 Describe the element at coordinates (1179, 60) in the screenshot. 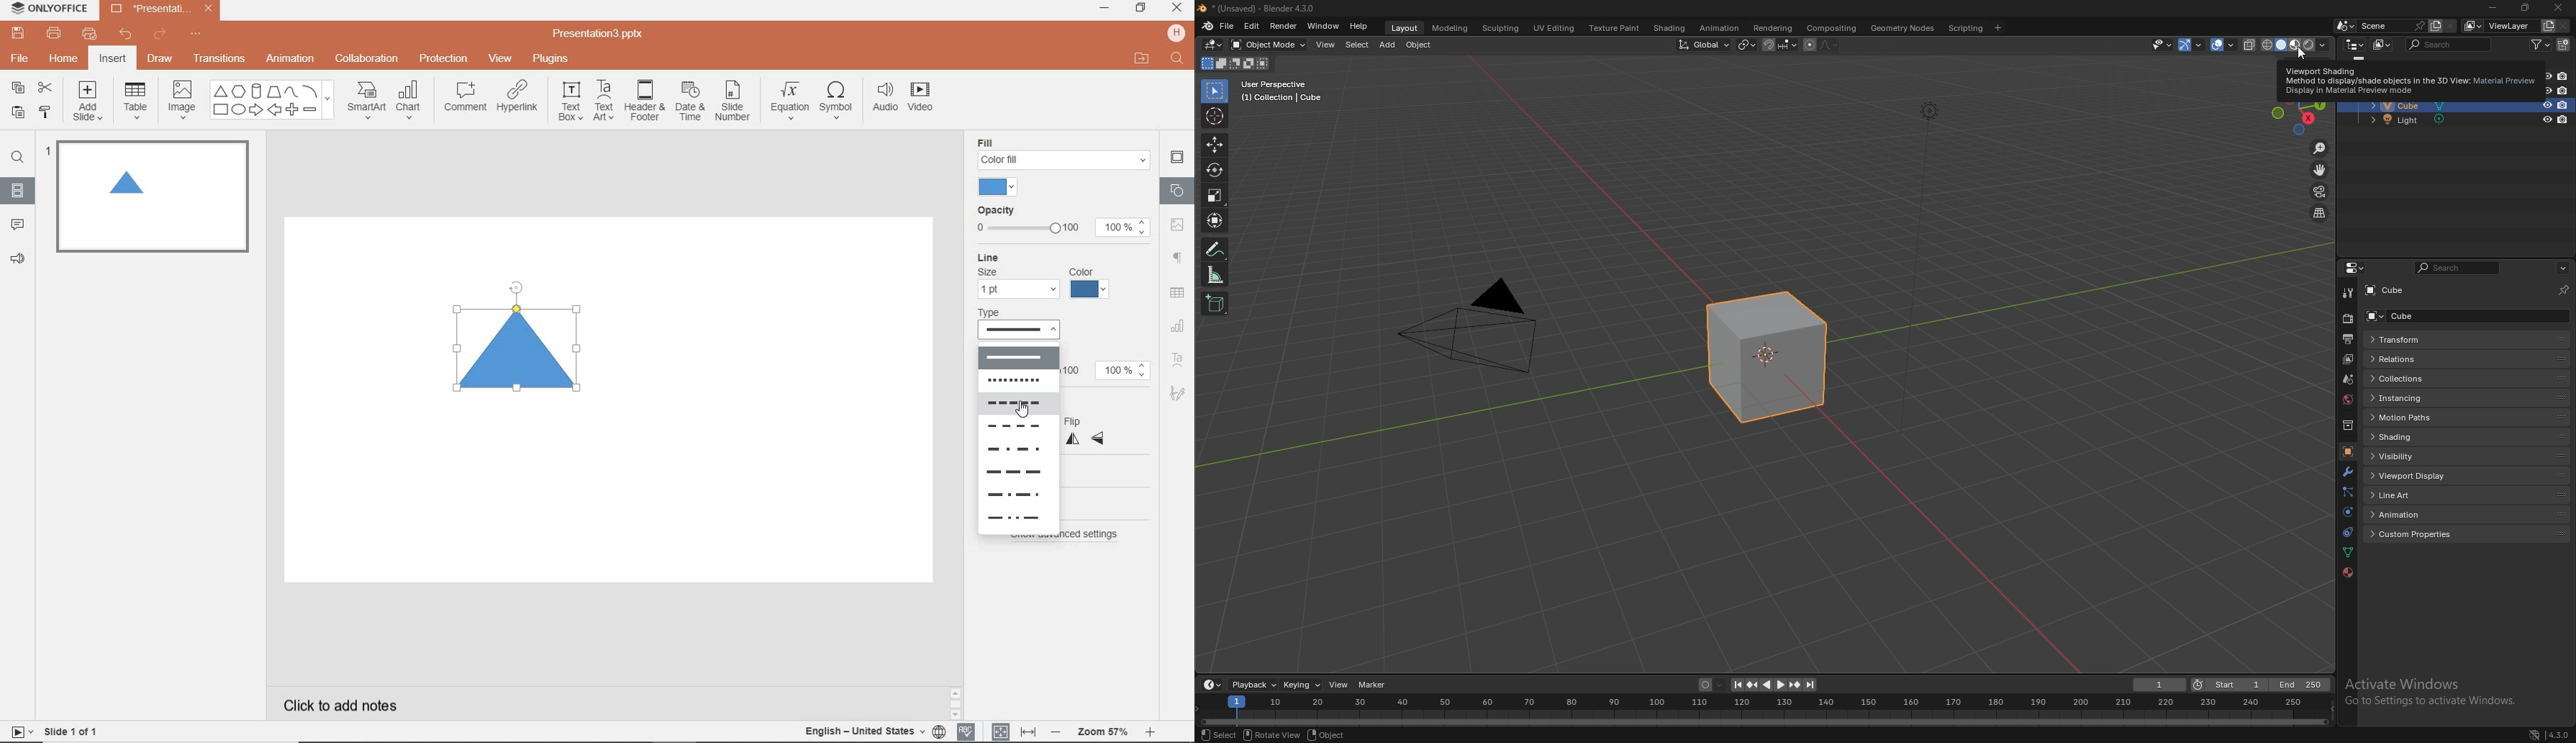

I see `find` at that location.